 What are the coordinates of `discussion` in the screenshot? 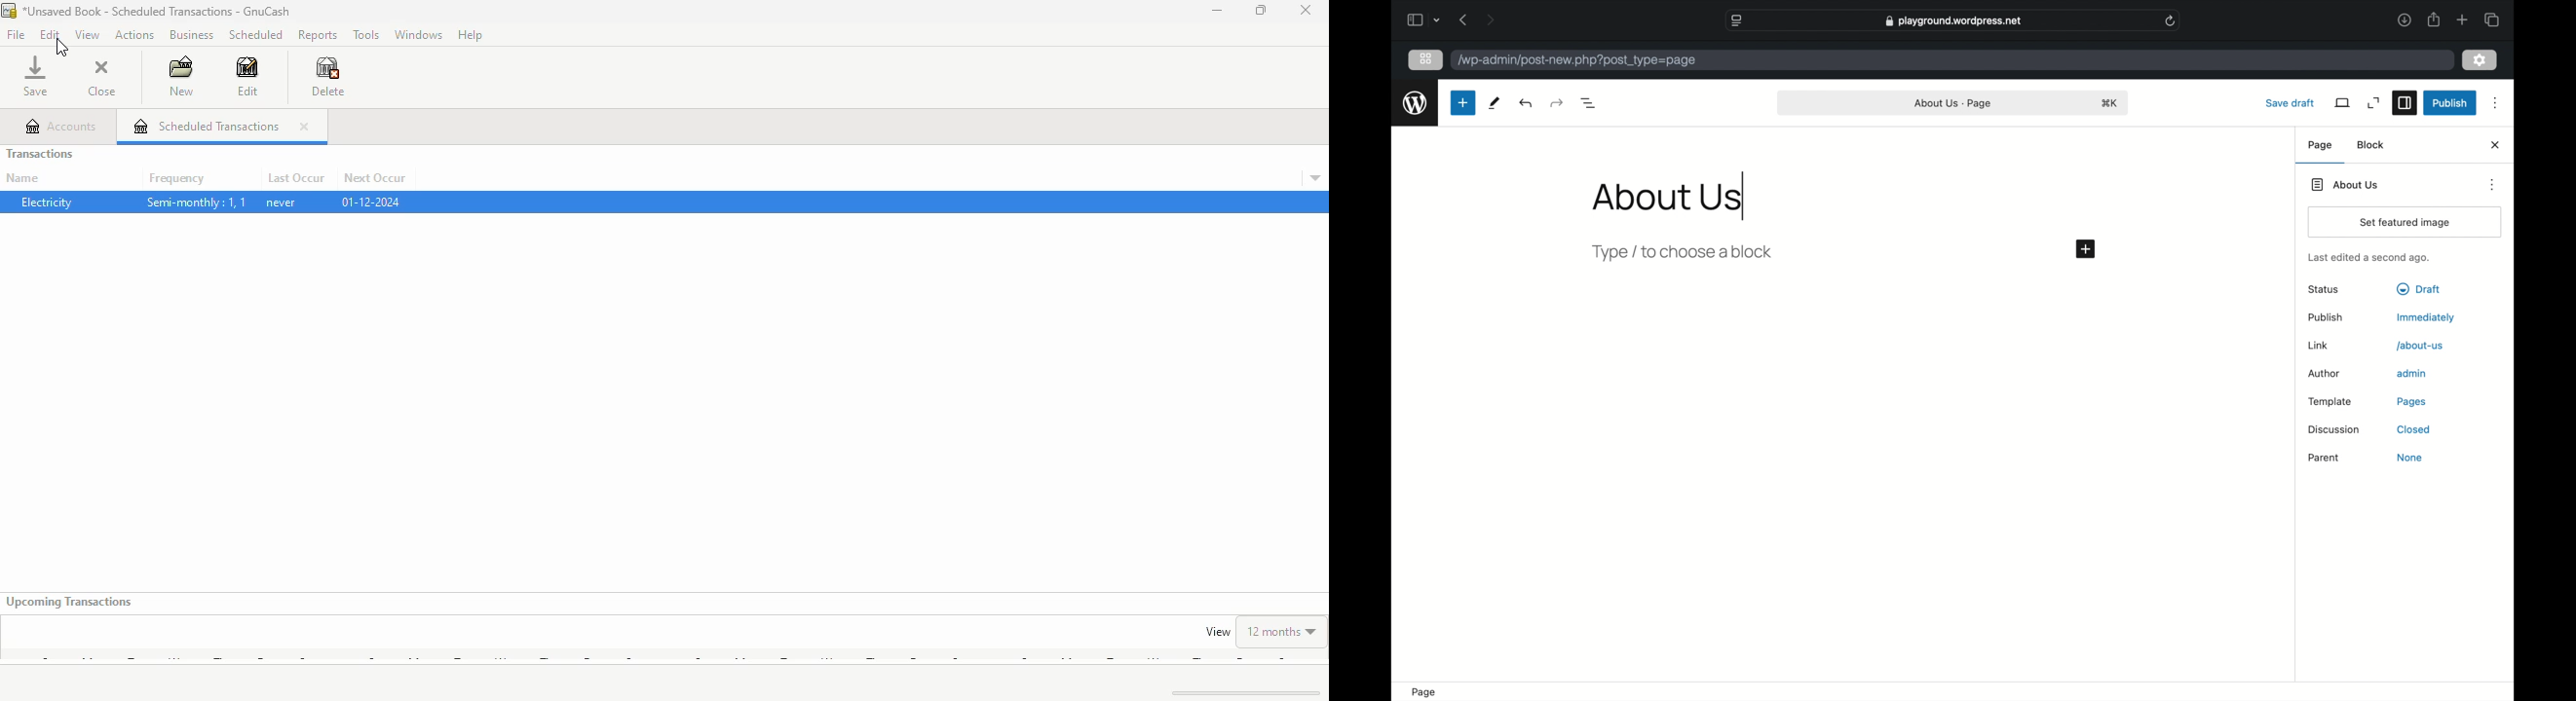 It's located at (2333, 430).